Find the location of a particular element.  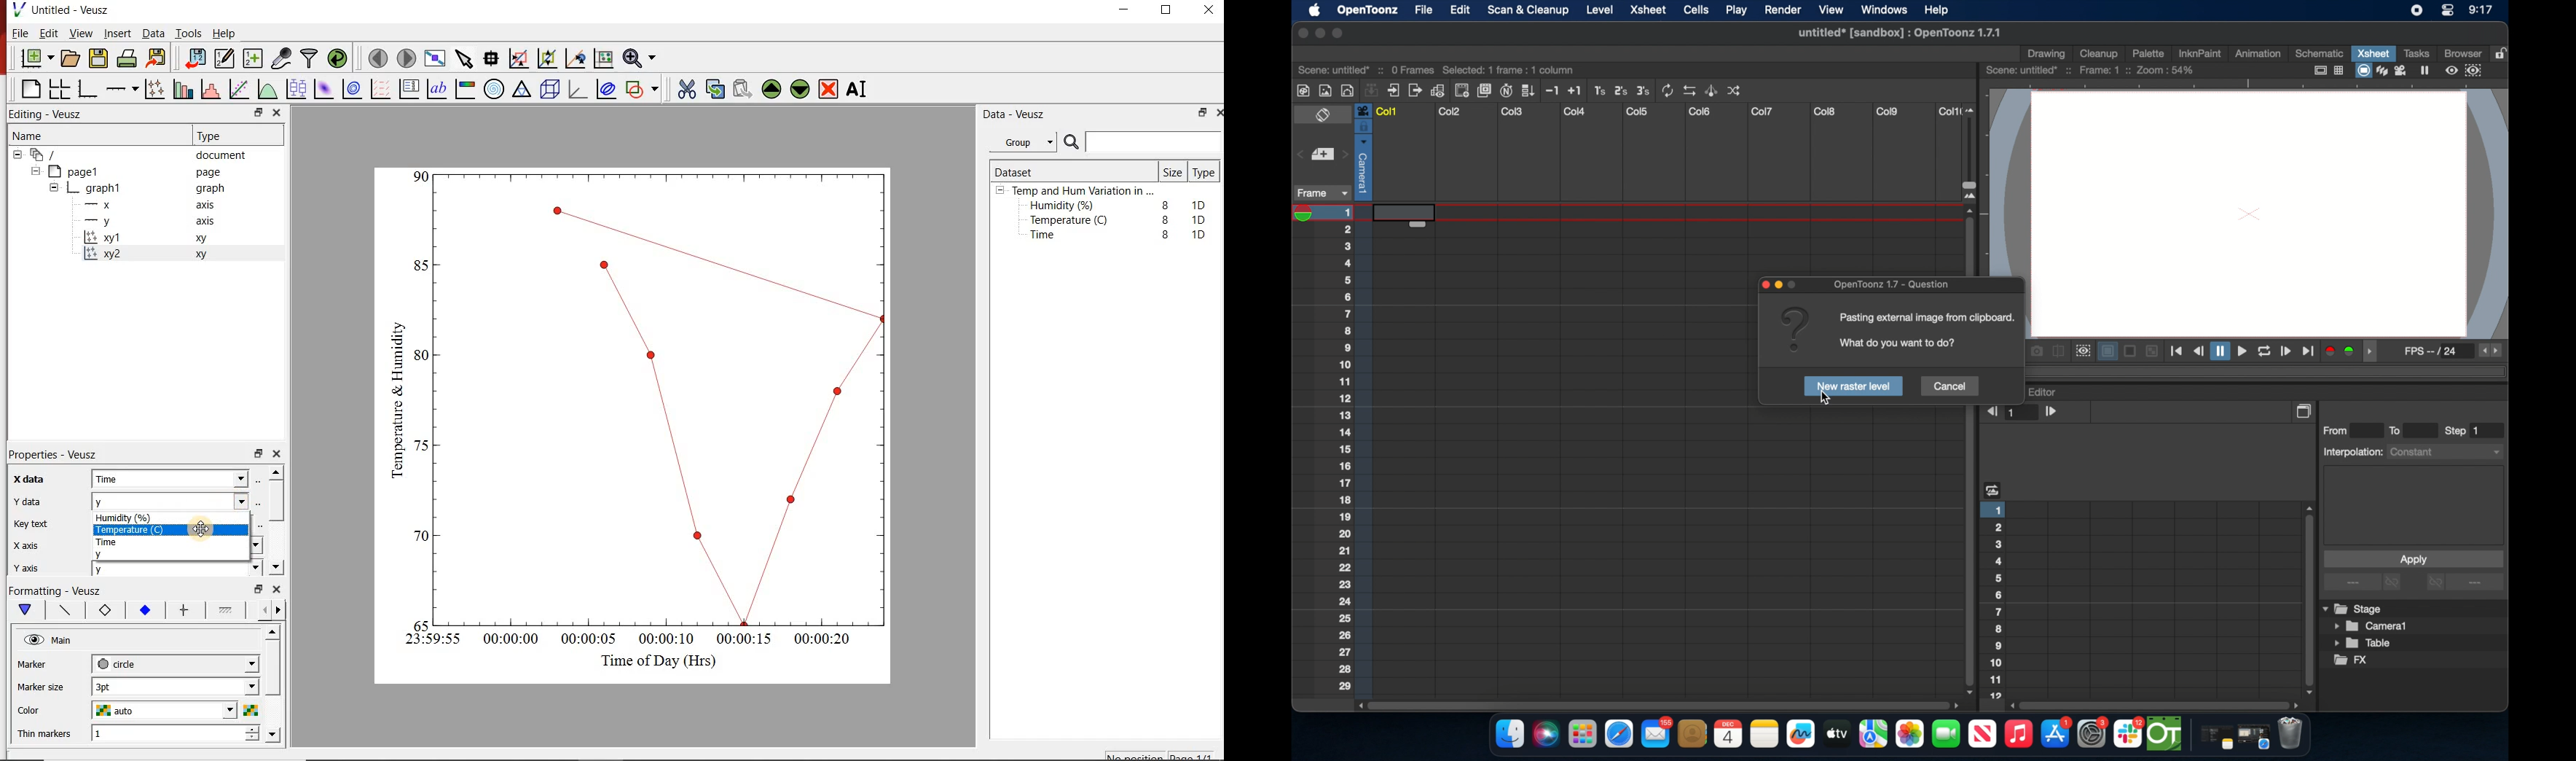

save the document is located at coordinates (99, 59).